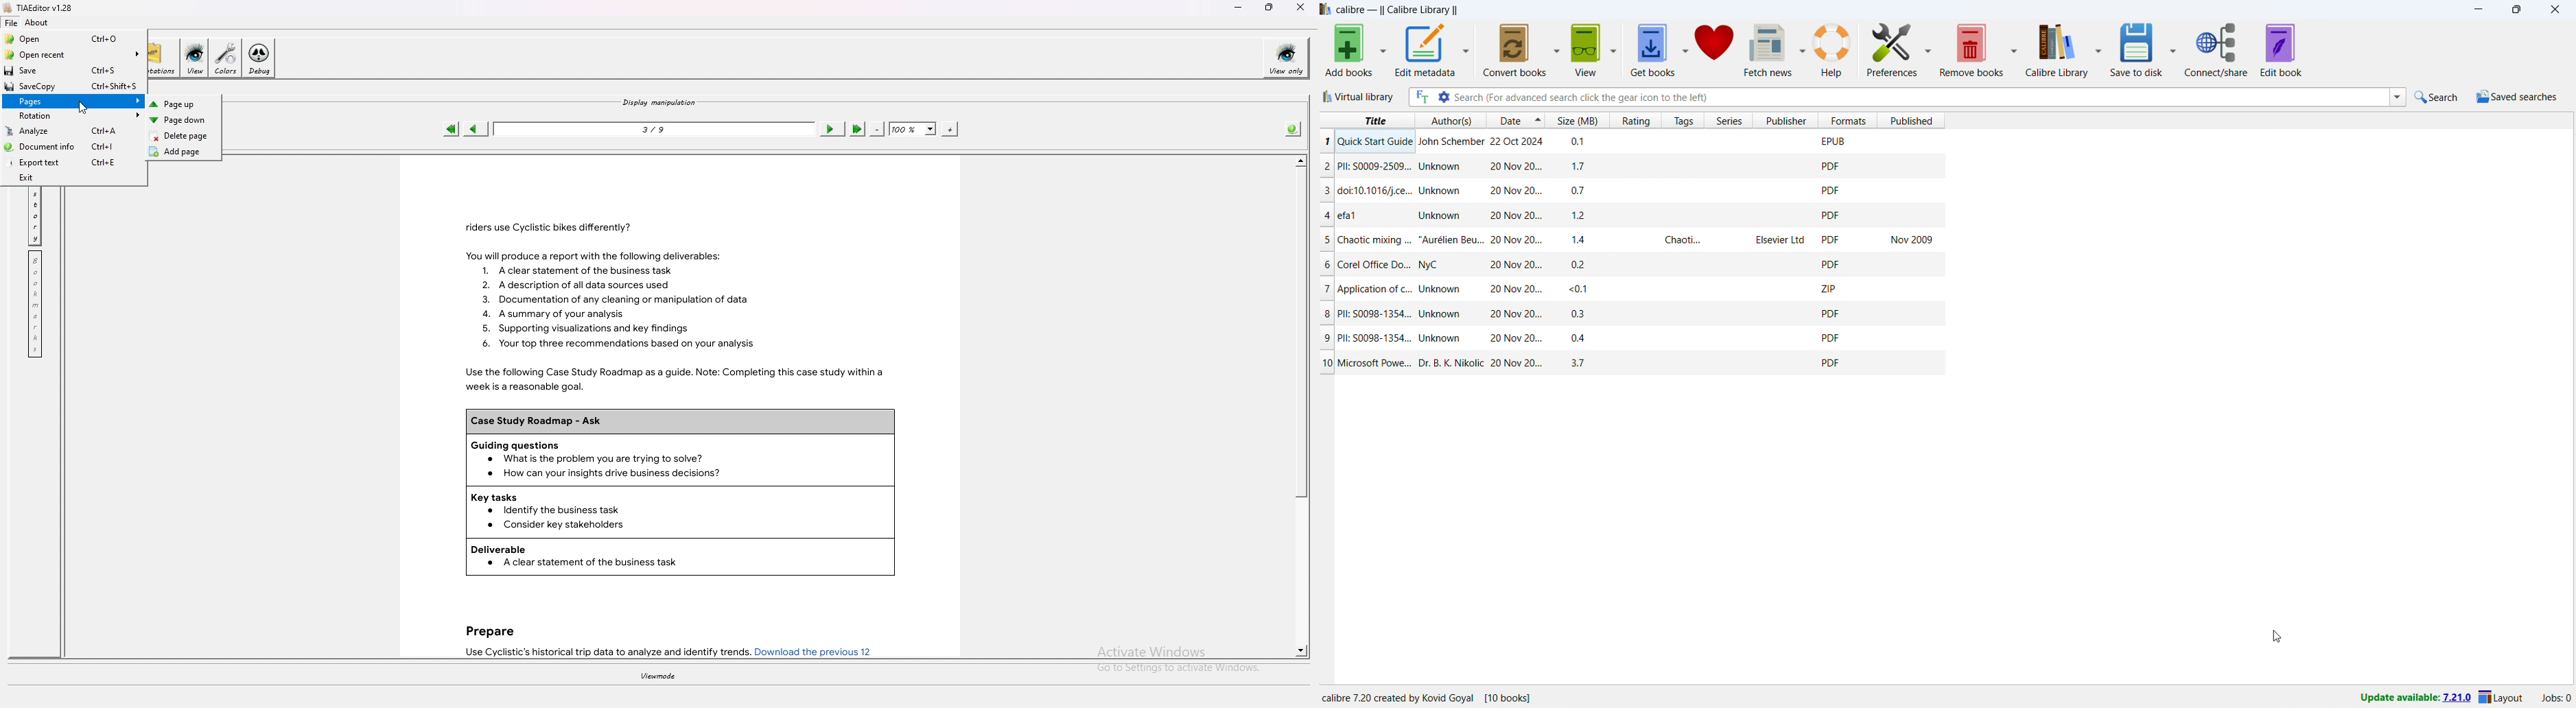 Image resolution: width=2576 pixels, height=728 pixels. Describe the element at coordinates (1597, 290) in the screenshot. I see `7 | Application of c.. Unknown ~~ 20Nov20..  <0.1` at that location.